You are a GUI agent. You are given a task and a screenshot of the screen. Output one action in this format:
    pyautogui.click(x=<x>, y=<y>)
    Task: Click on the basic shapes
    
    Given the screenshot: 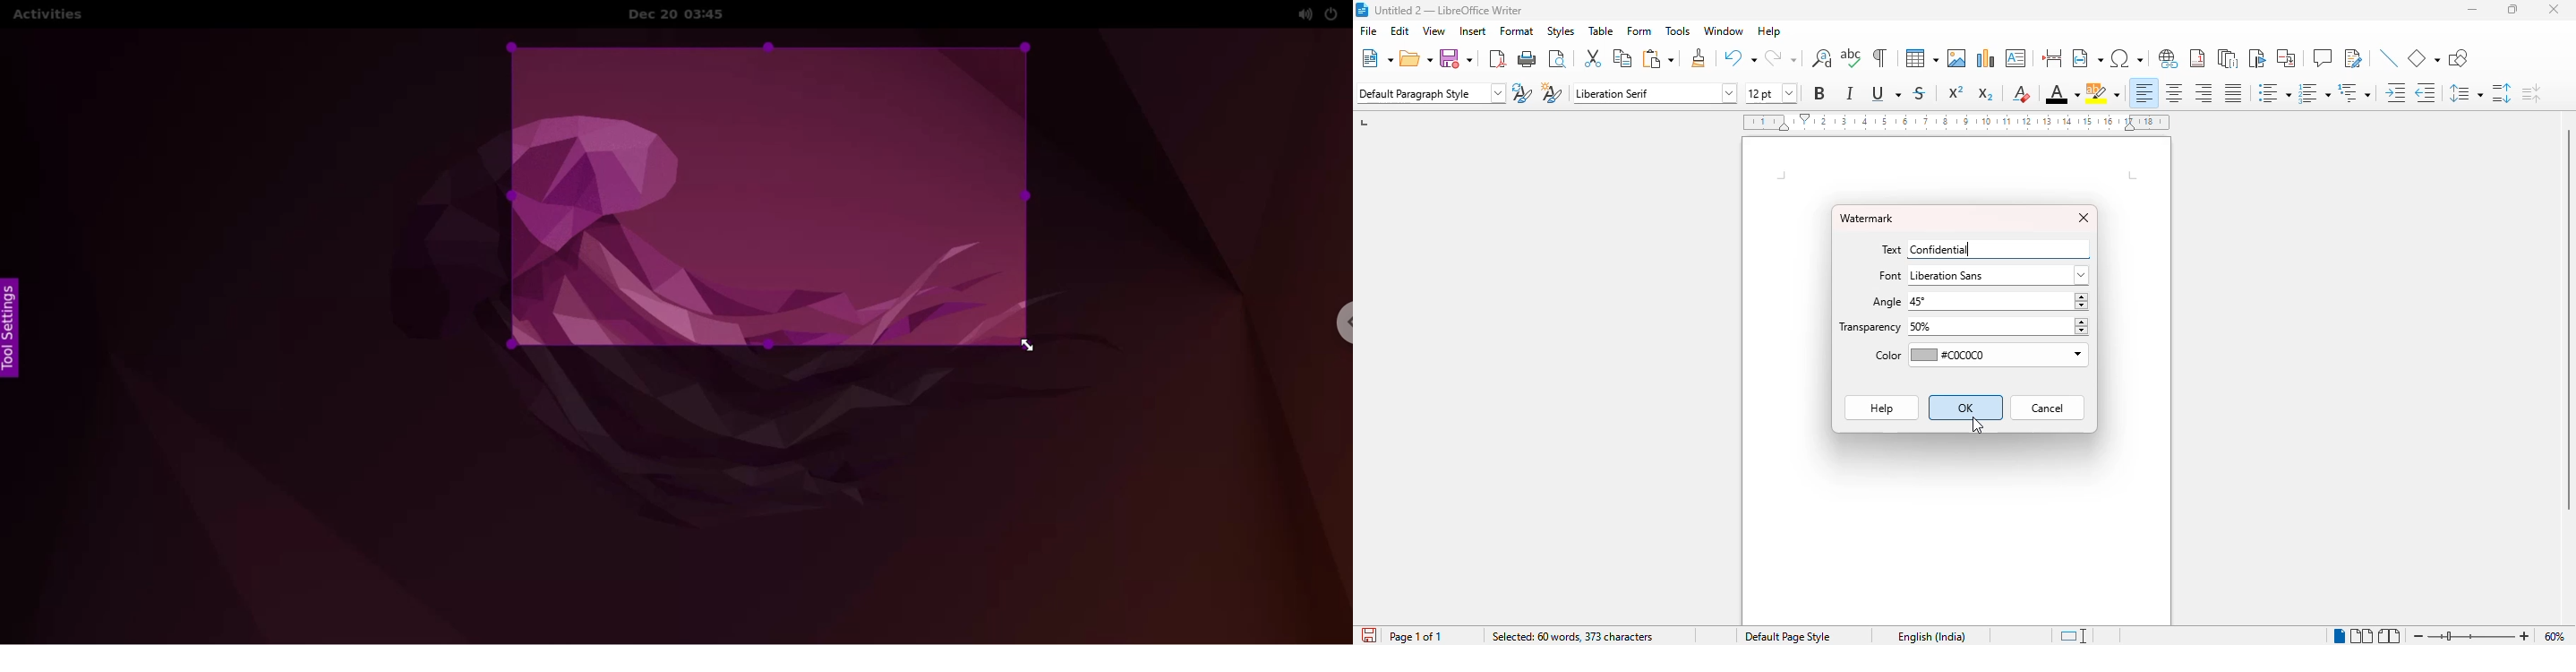 What is the action you would take?
    pyautogui.click(x=2423, y=58)
    